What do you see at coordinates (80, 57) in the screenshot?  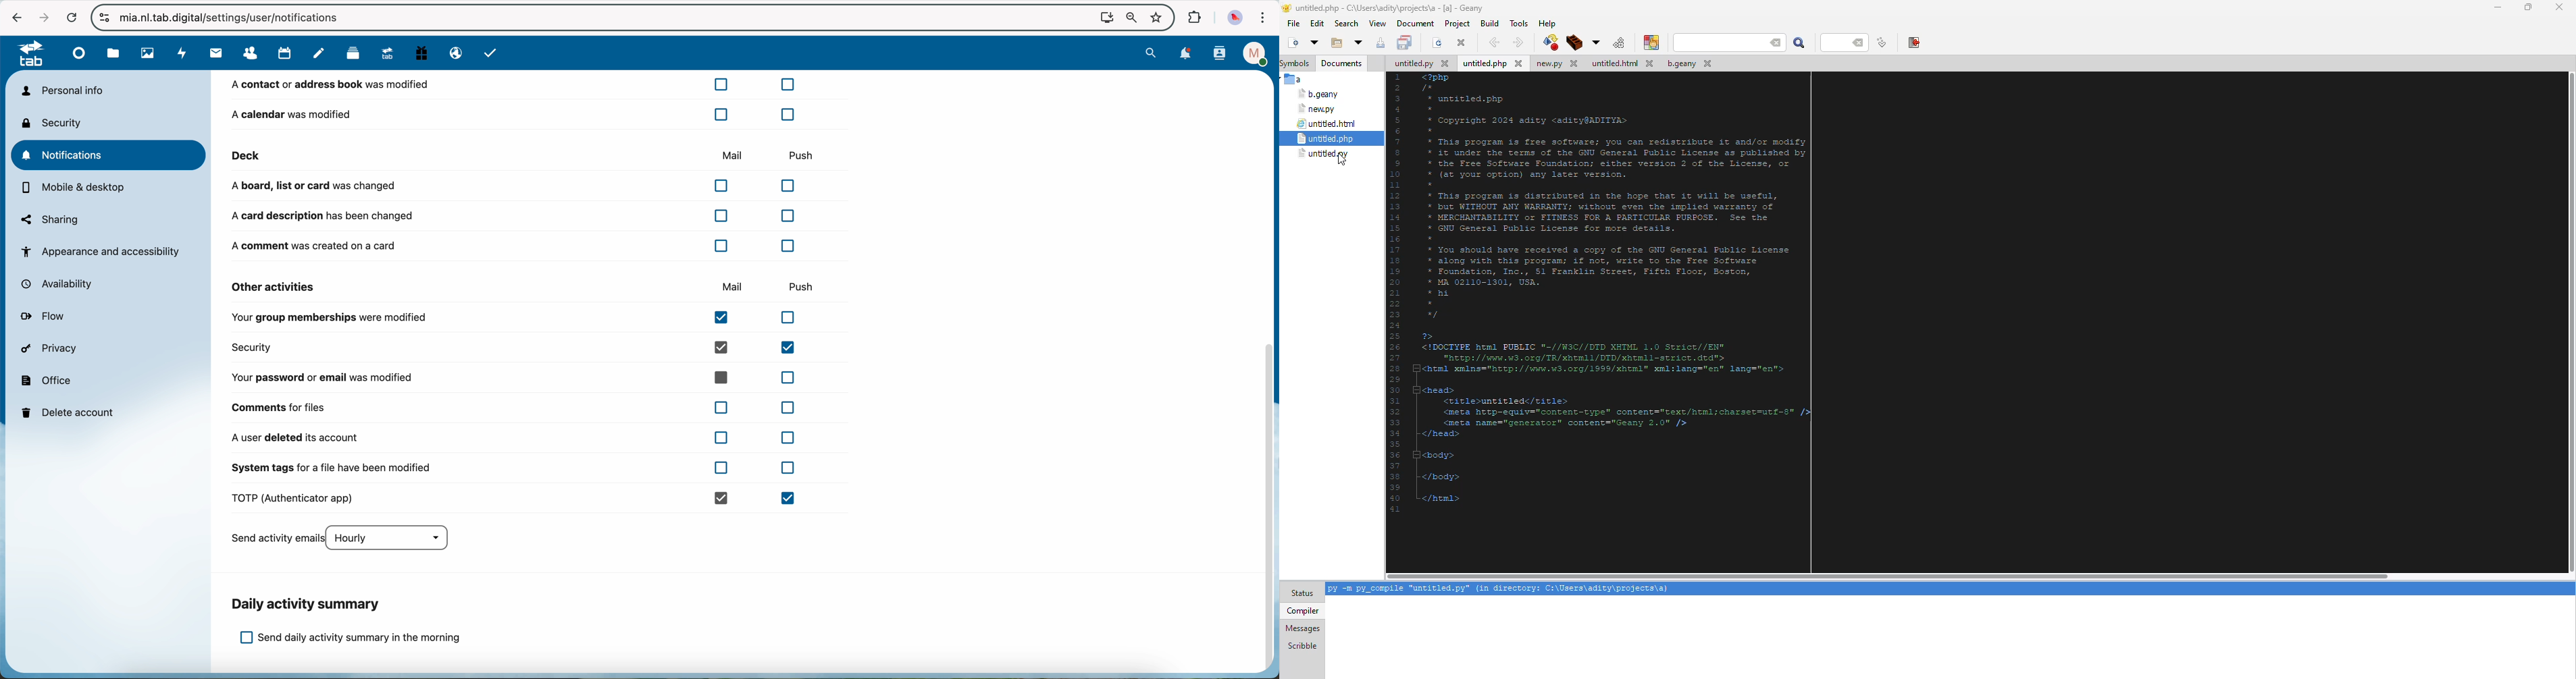 I see `dashboard` at bounding box center [80, 57].